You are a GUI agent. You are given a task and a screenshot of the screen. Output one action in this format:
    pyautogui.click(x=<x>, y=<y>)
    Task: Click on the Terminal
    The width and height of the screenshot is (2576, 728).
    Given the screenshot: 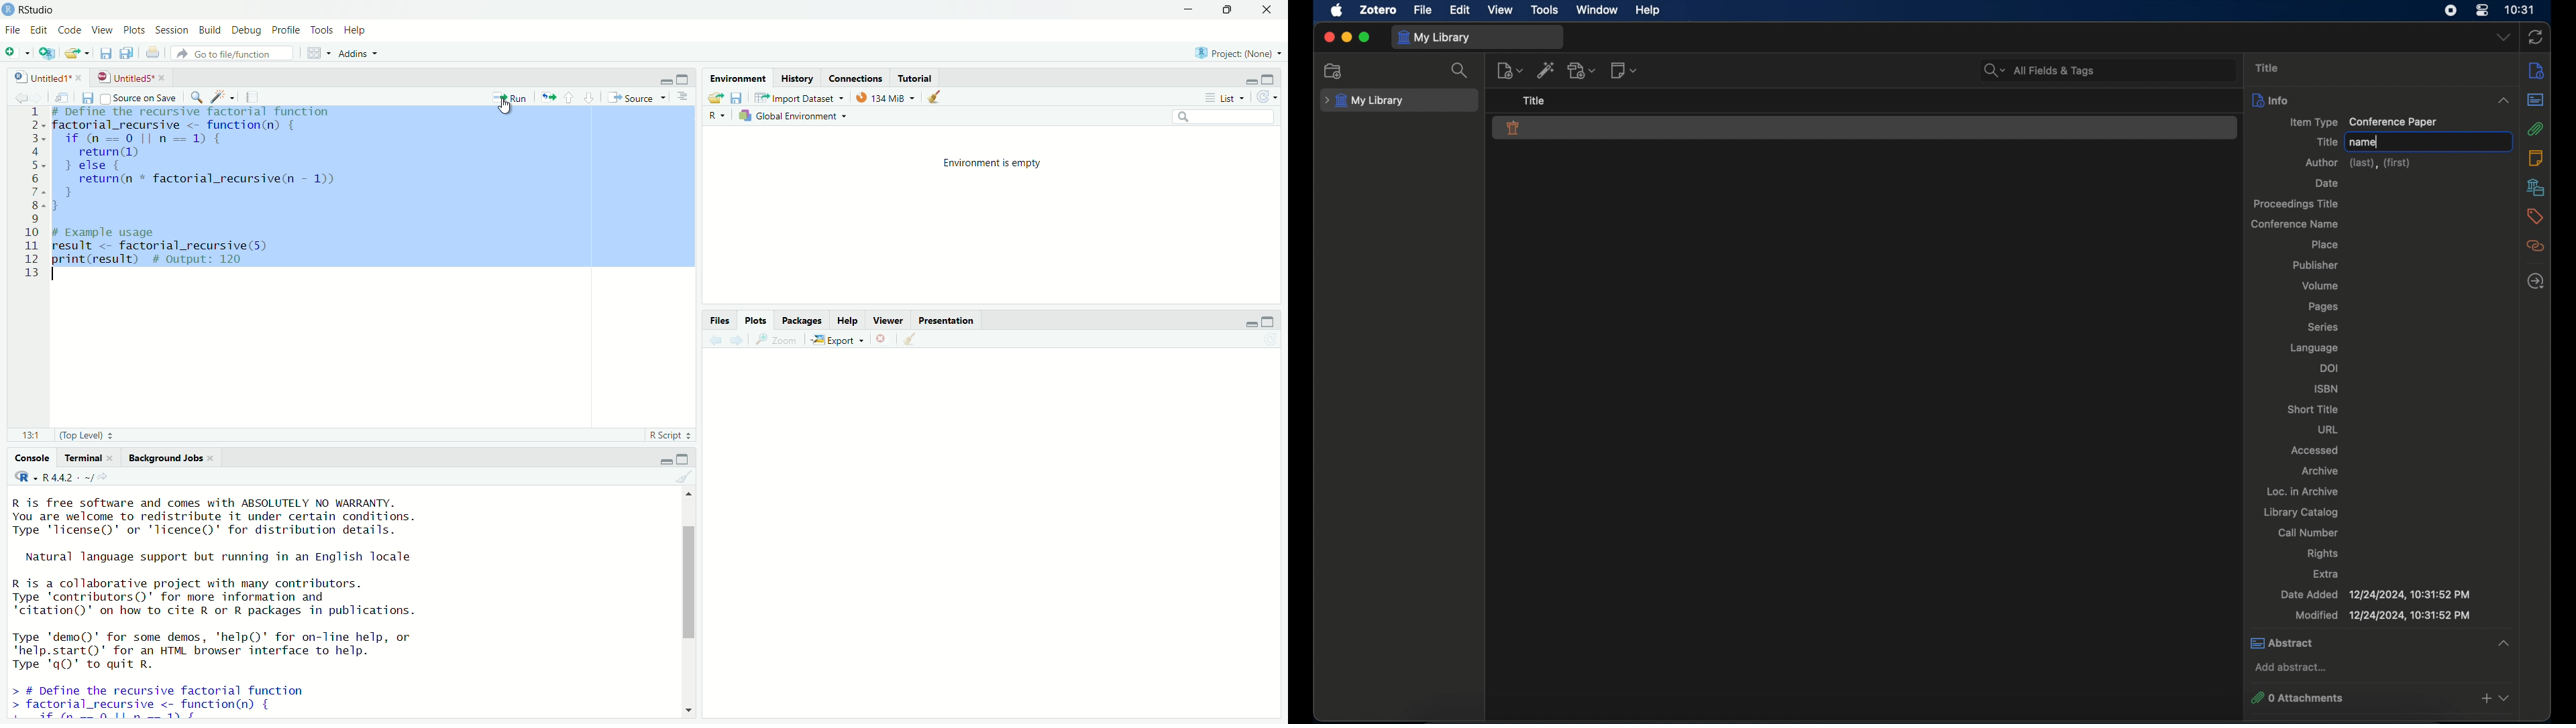 What is the action you would take?
    pyautogui.click(x=91, y=458)
    